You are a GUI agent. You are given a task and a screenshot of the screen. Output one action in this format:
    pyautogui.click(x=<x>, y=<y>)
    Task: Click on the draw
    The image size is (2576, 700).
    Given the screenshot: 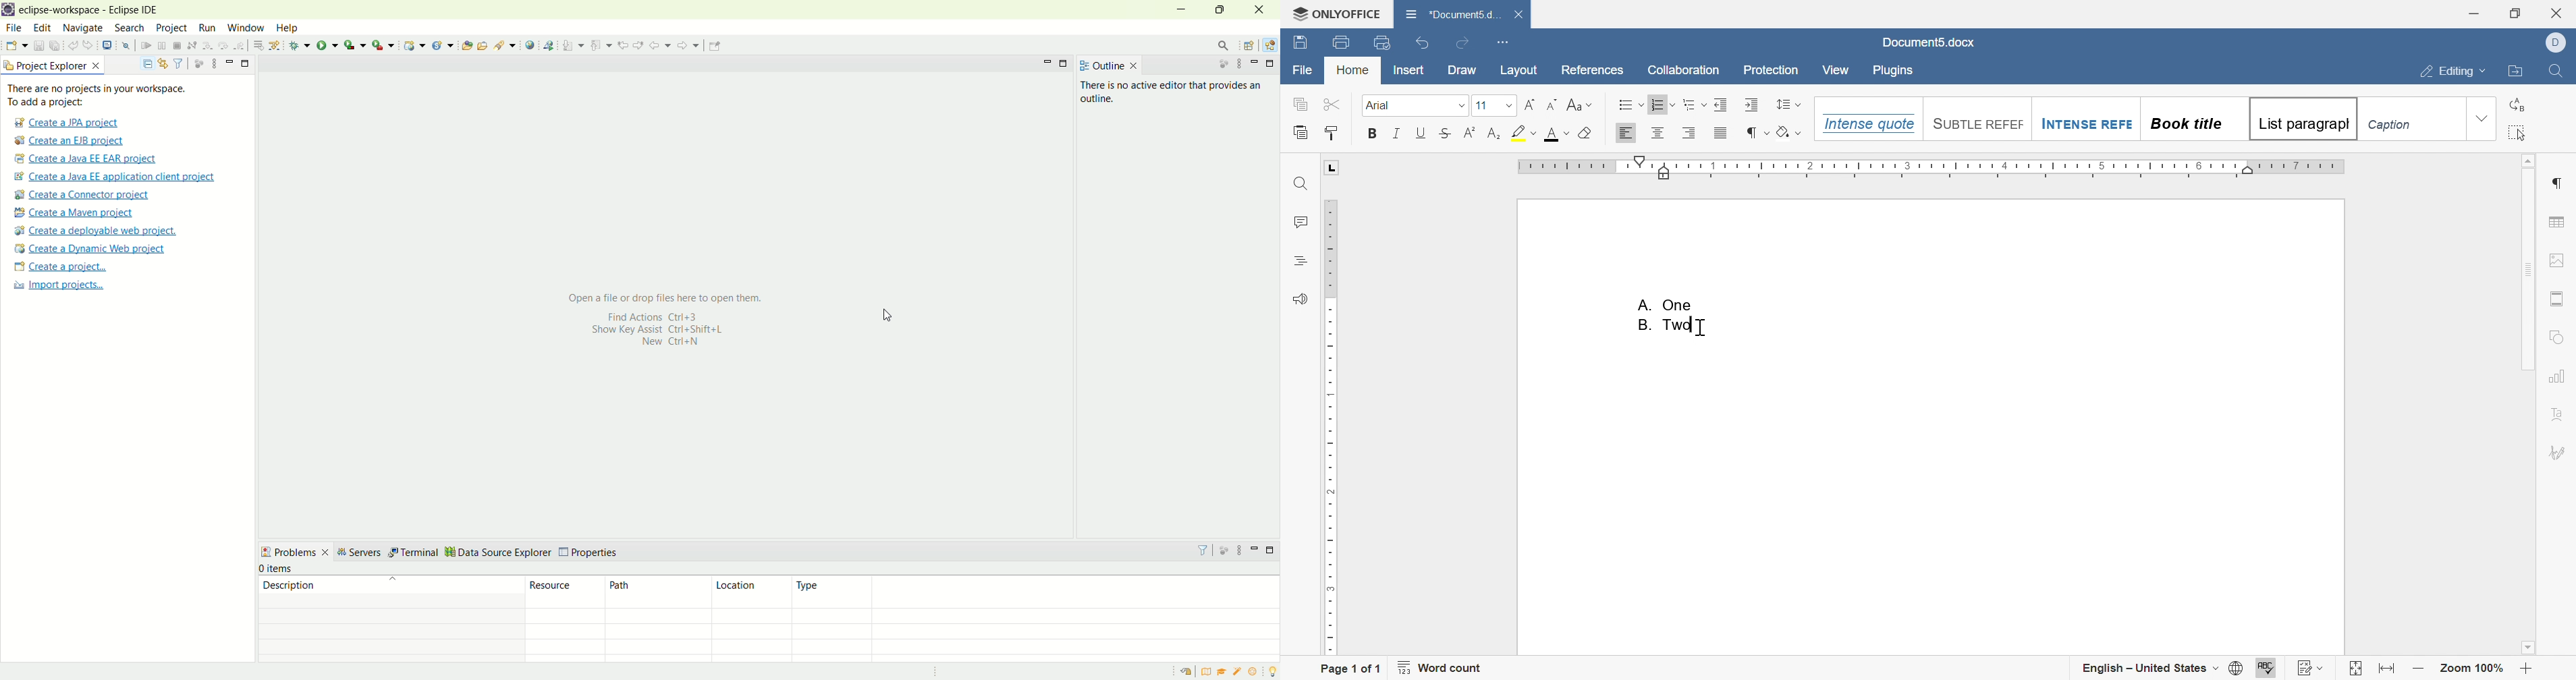 What is the action you would take?
    pyautogui.click(x=1463, y=72)
    